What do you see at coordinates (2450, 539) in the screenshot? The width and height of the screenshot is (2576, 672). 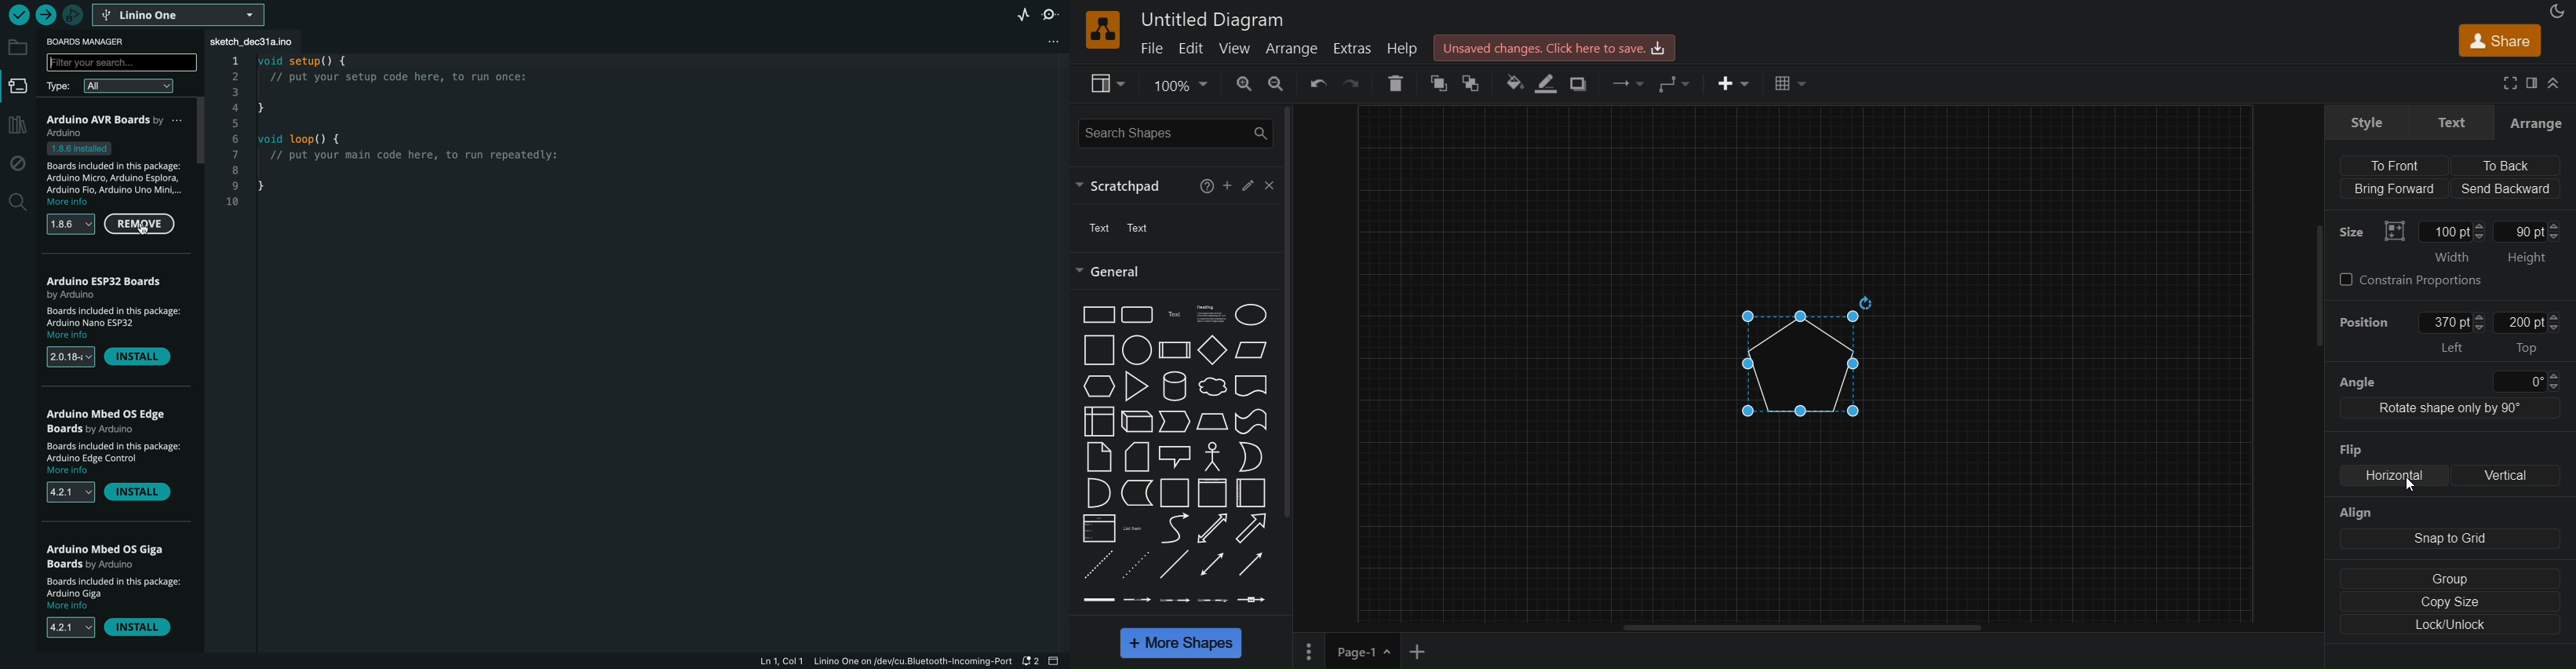 I see `snap to grid` at bounding box center [2450, 539].